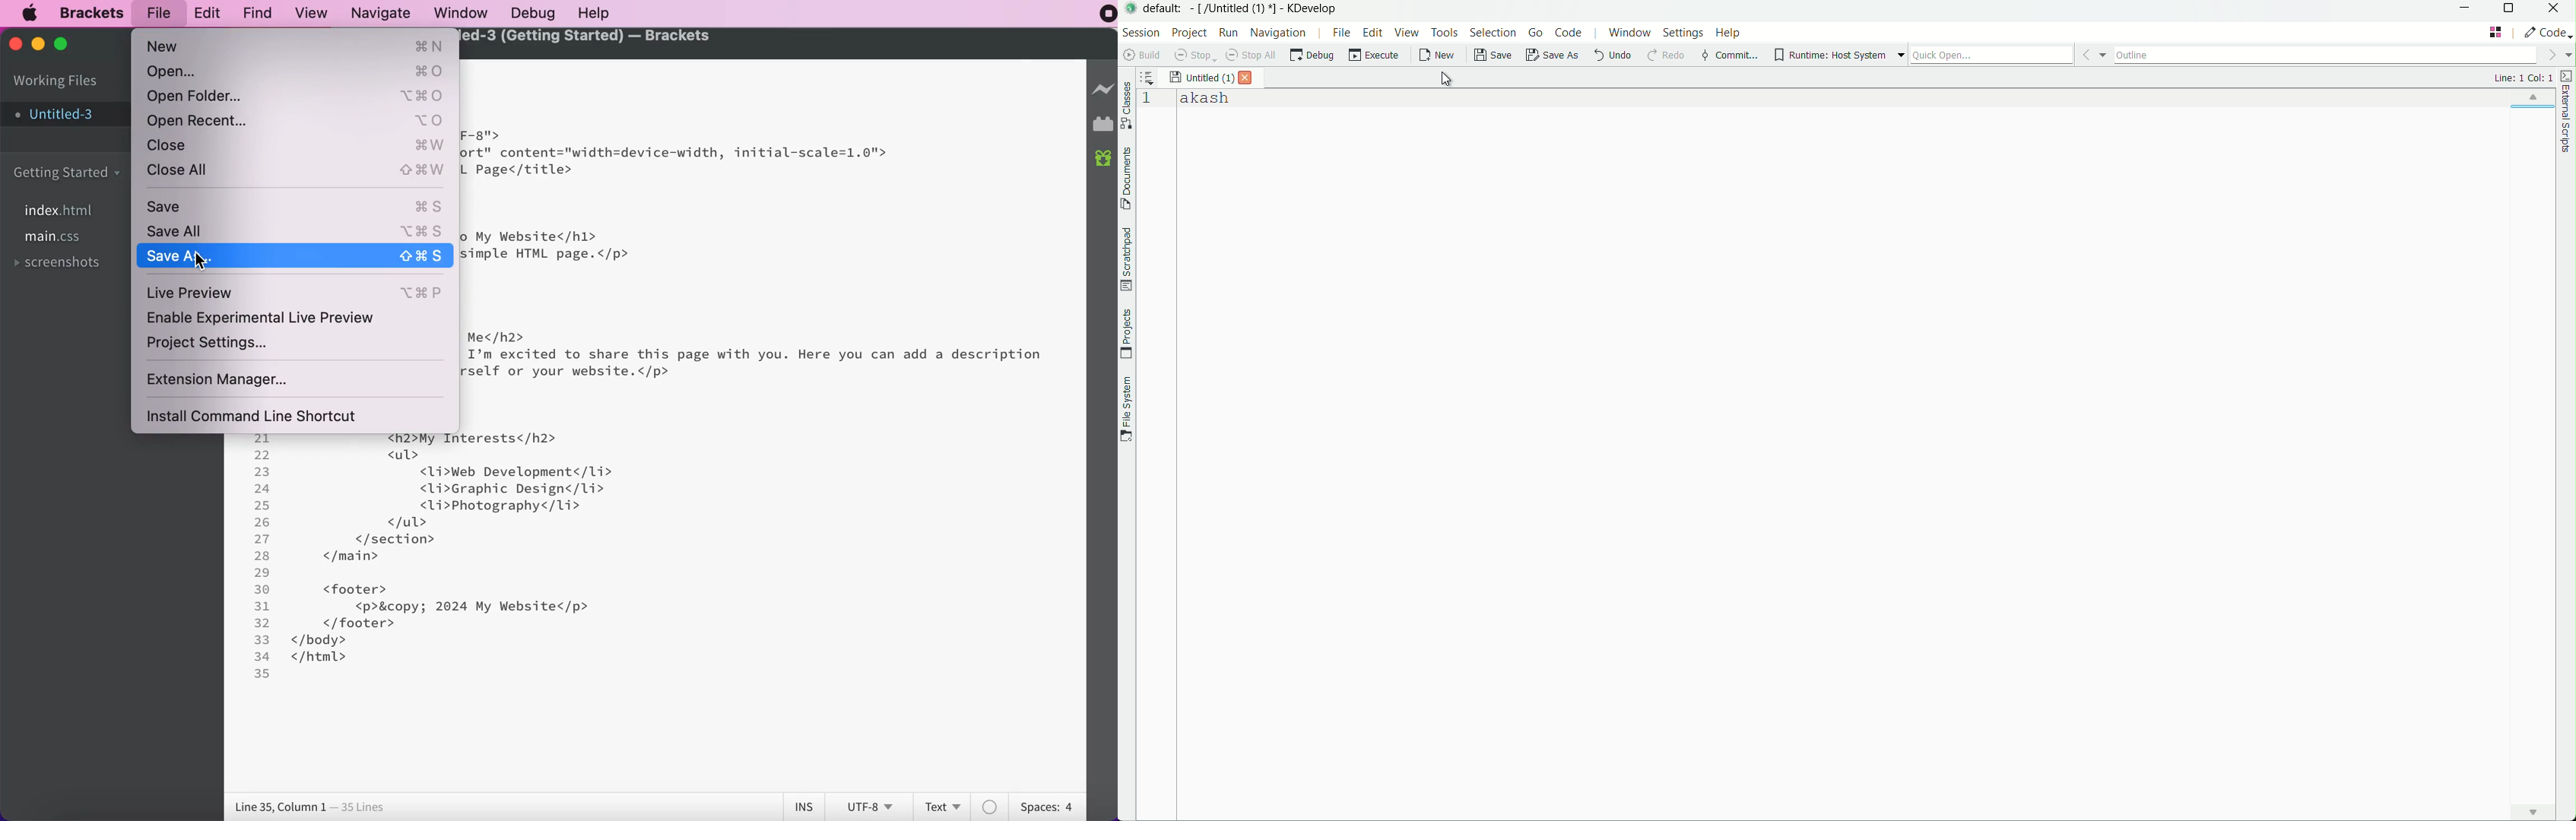 This screenshot has width=2576, height=840. Describe the element at coordinates (753, 384) in the screenshot. I see `<! DOCTYPE html> <html lang="en"> <head> ‹meta charset="UTF-8"> ‹meta name="viewport" content="width=device-width, initial-scale=1.0"› ‹title>Sample HTML Page</title> </head> < body> ‹header> <h1>Welcome. to My Website</h1> ‹p>This is a simple HTML page.</p> </header> ‹main> ‹section> <h2>About Me</h2> <p>Hello! I'm excited to share this page with you. Here you can add a description about yourself or your website.‹/p> </ section> ‹section> ‹ul> <h2>My Interests‹/h2> ‹ Li>Web Development</Li> ‹Li›Graphic Design‹/li> ‹Li>Photography</Li> </ section> </main> < footer› </footer› </body> </html>` at that location.